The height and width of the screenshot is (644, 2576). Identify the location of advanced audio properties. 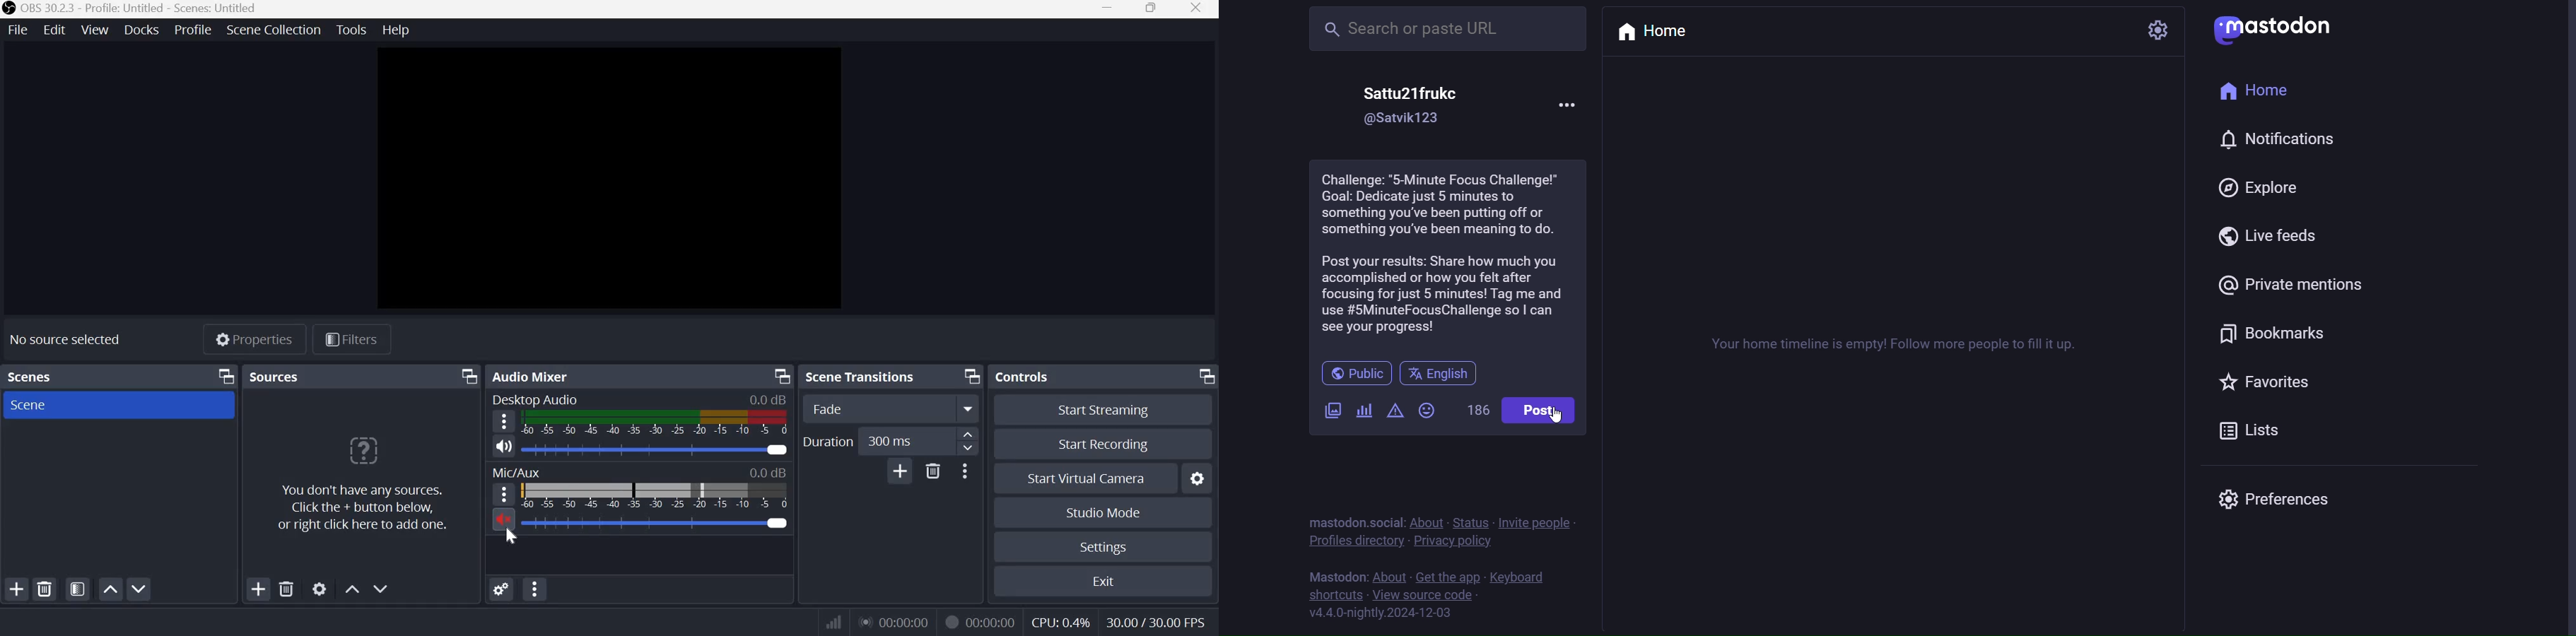
(536, 589).